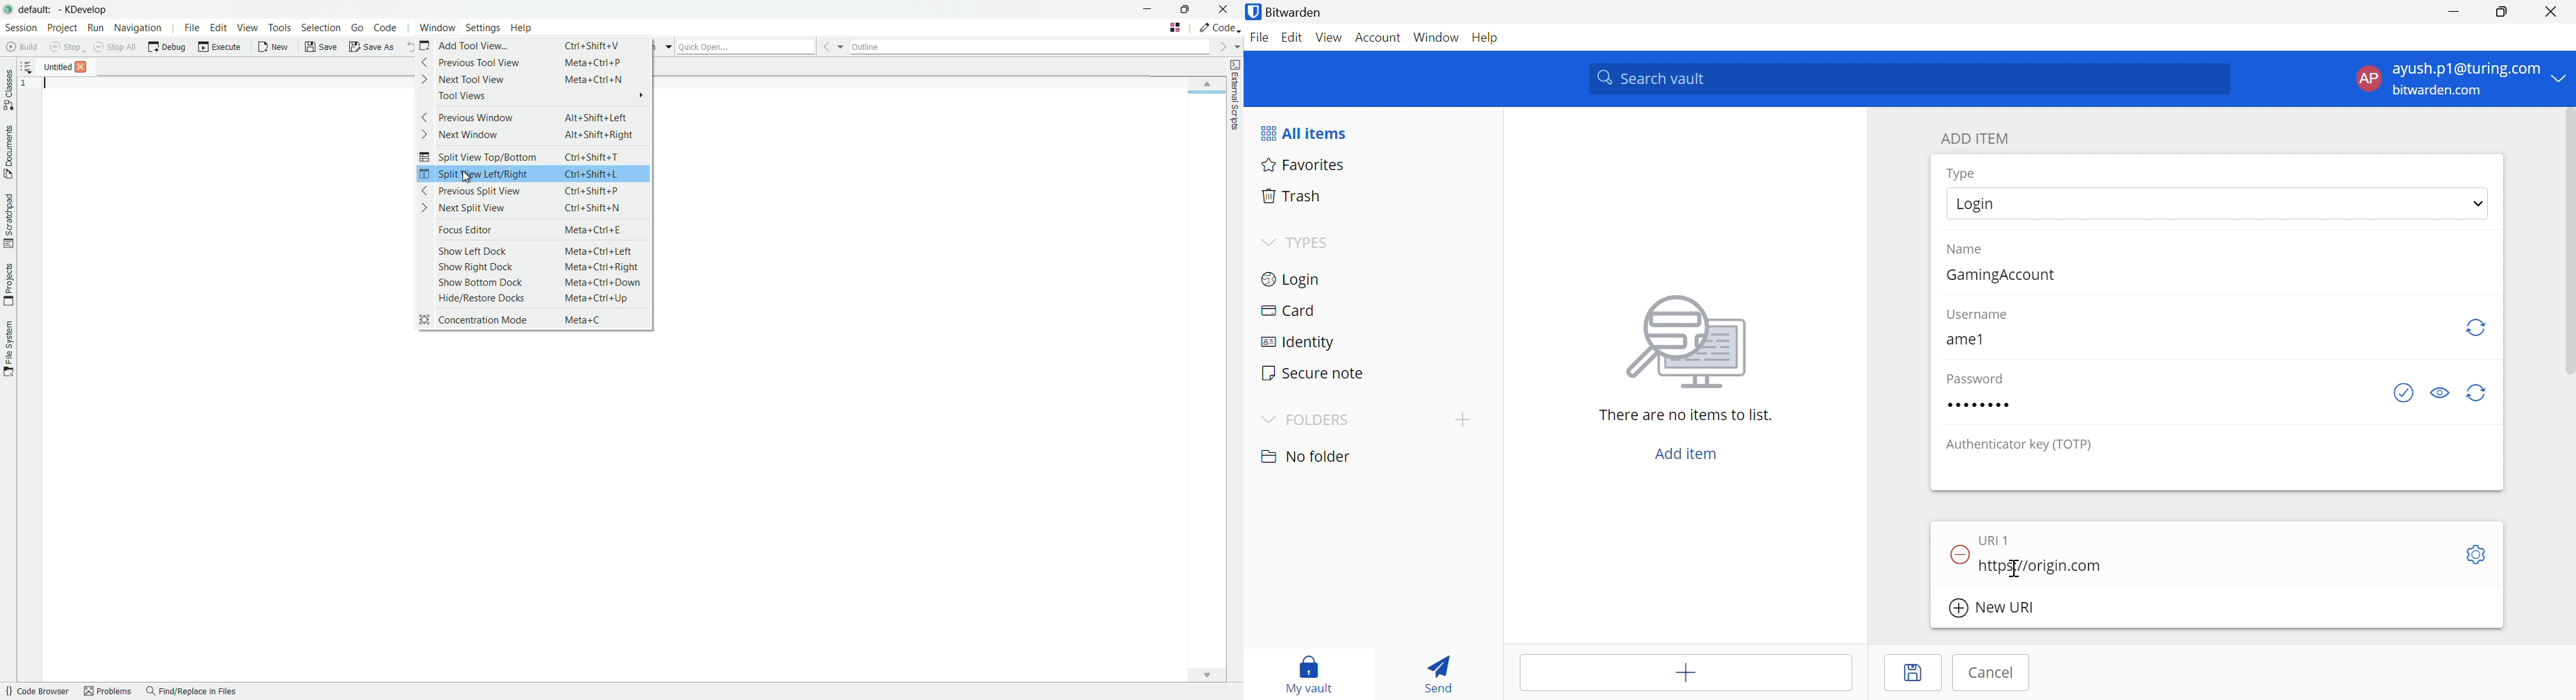 Image resolution: width=2576 pixels, height=700 pixels. Describe the element at coordinates (483, 46) in the screenshot. I see `add tool view` at that location.